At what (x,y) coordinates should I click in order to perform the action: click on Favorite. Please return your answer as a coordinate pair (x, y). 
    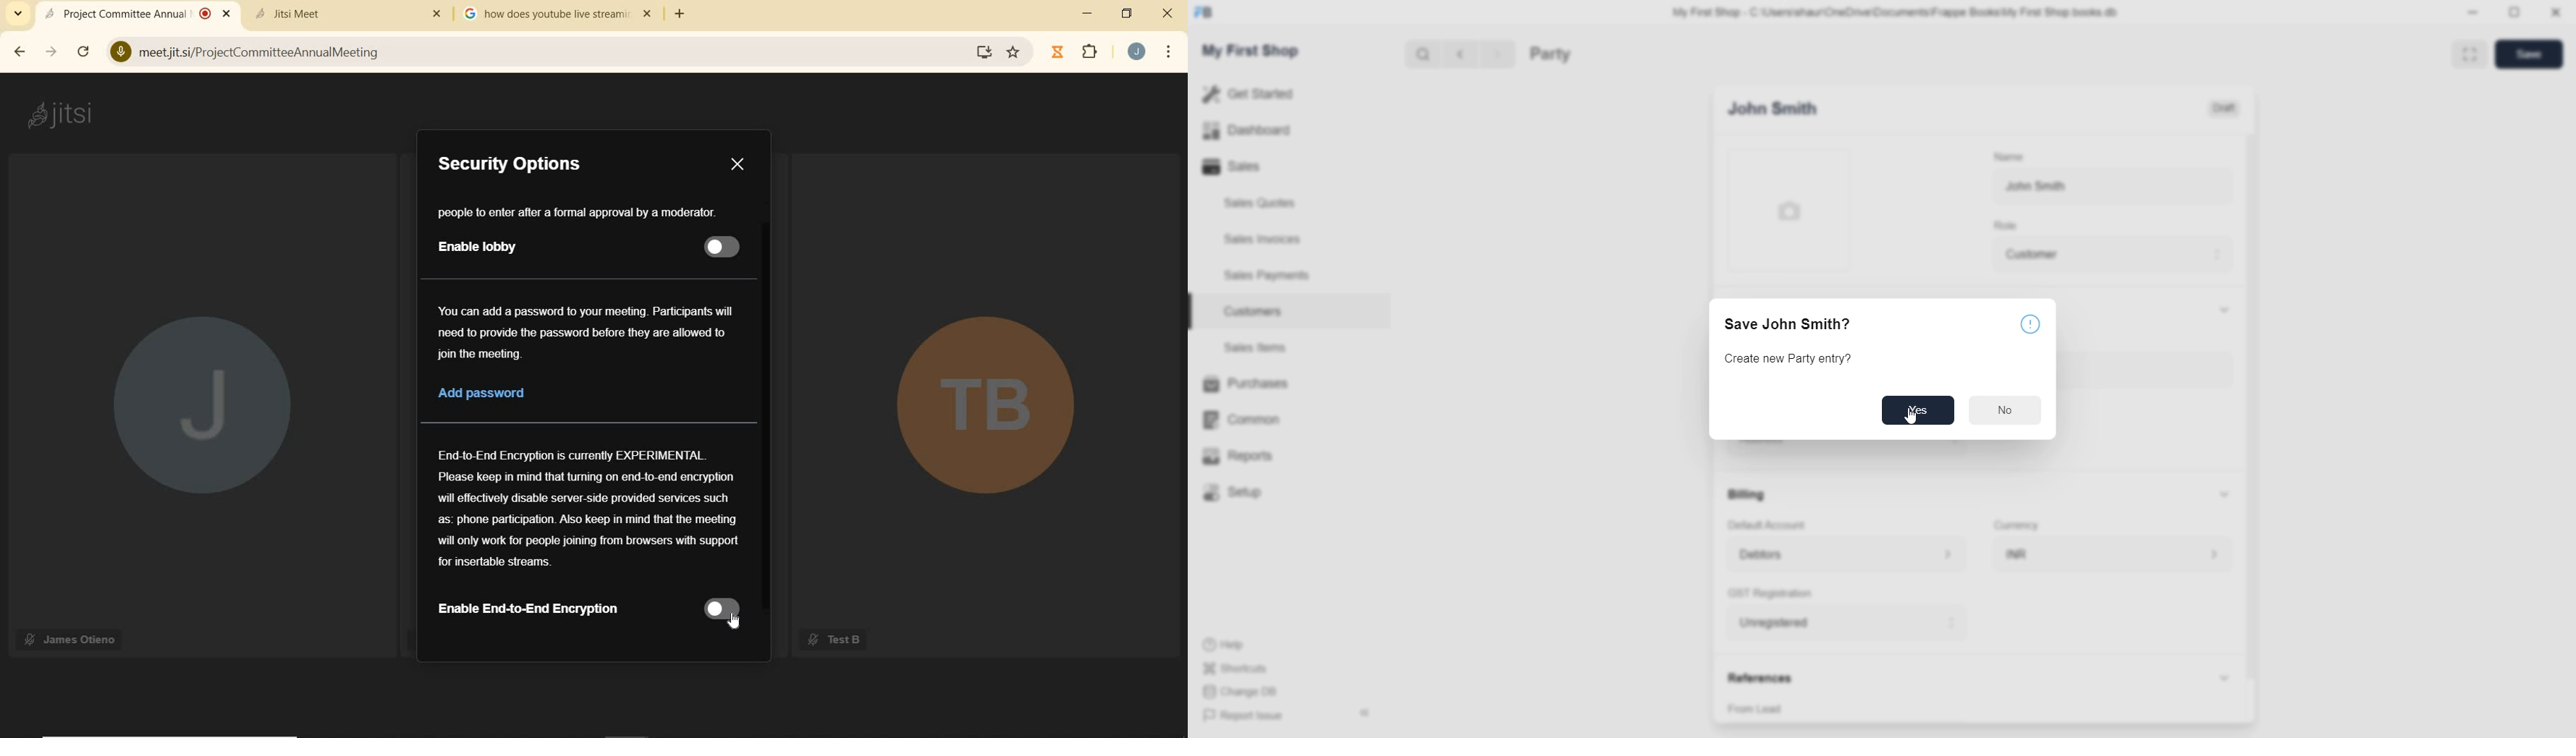
    Looking at the image, I should click on (1013, 49).